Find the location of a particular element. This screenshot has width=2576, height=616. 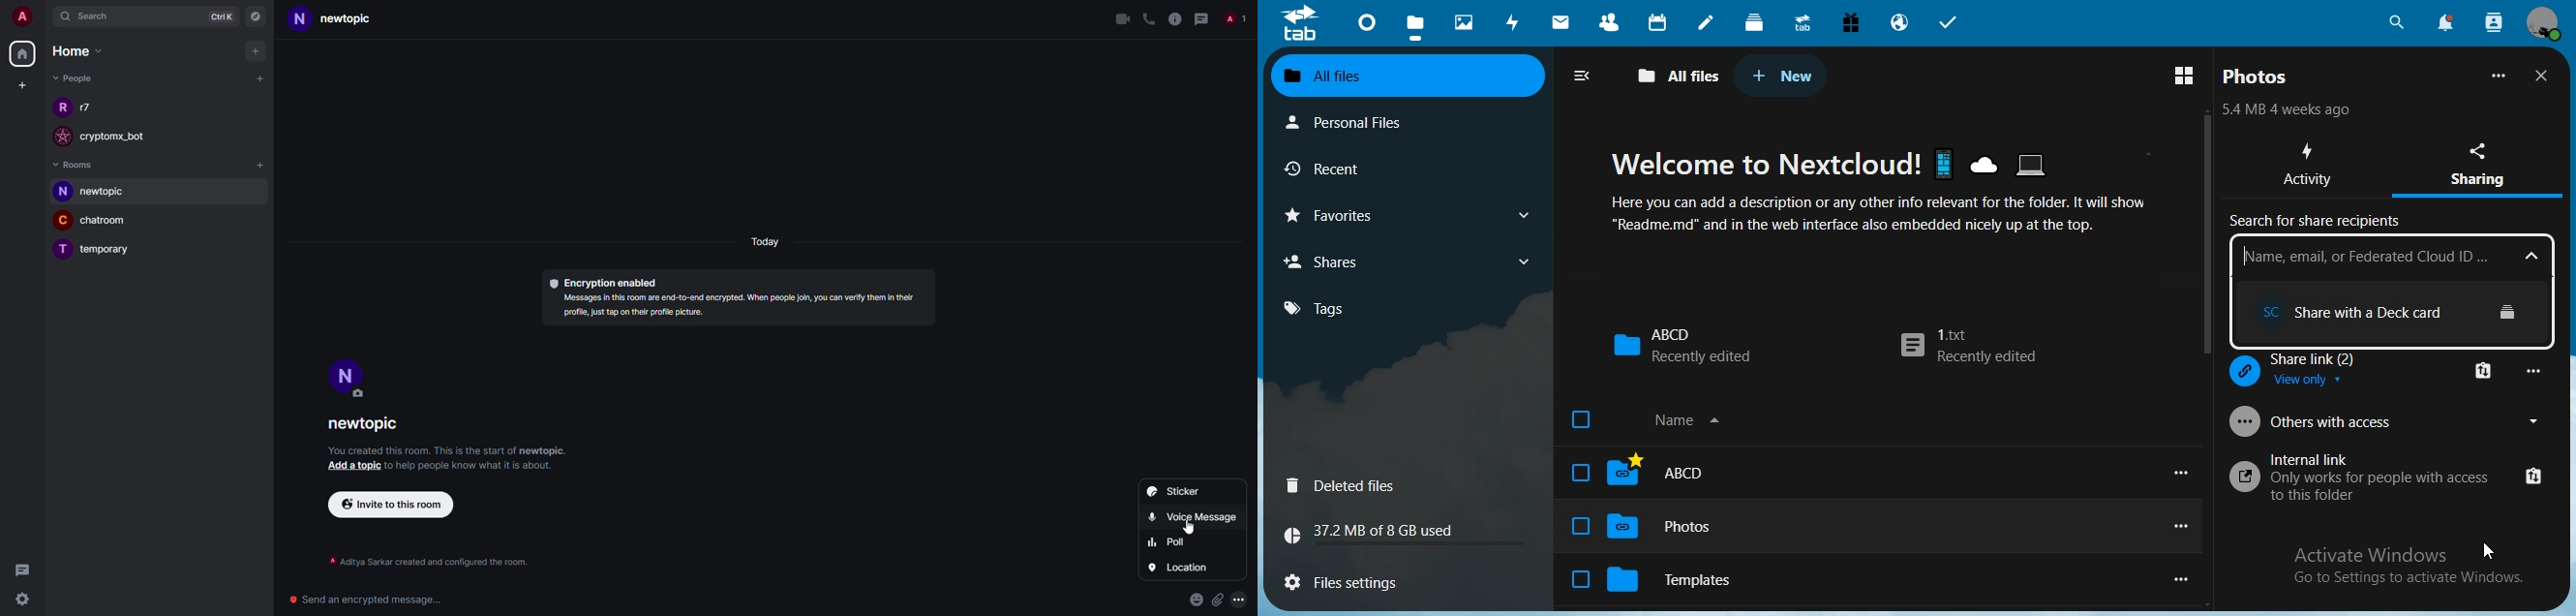

T is located at coordinates (61, 248).